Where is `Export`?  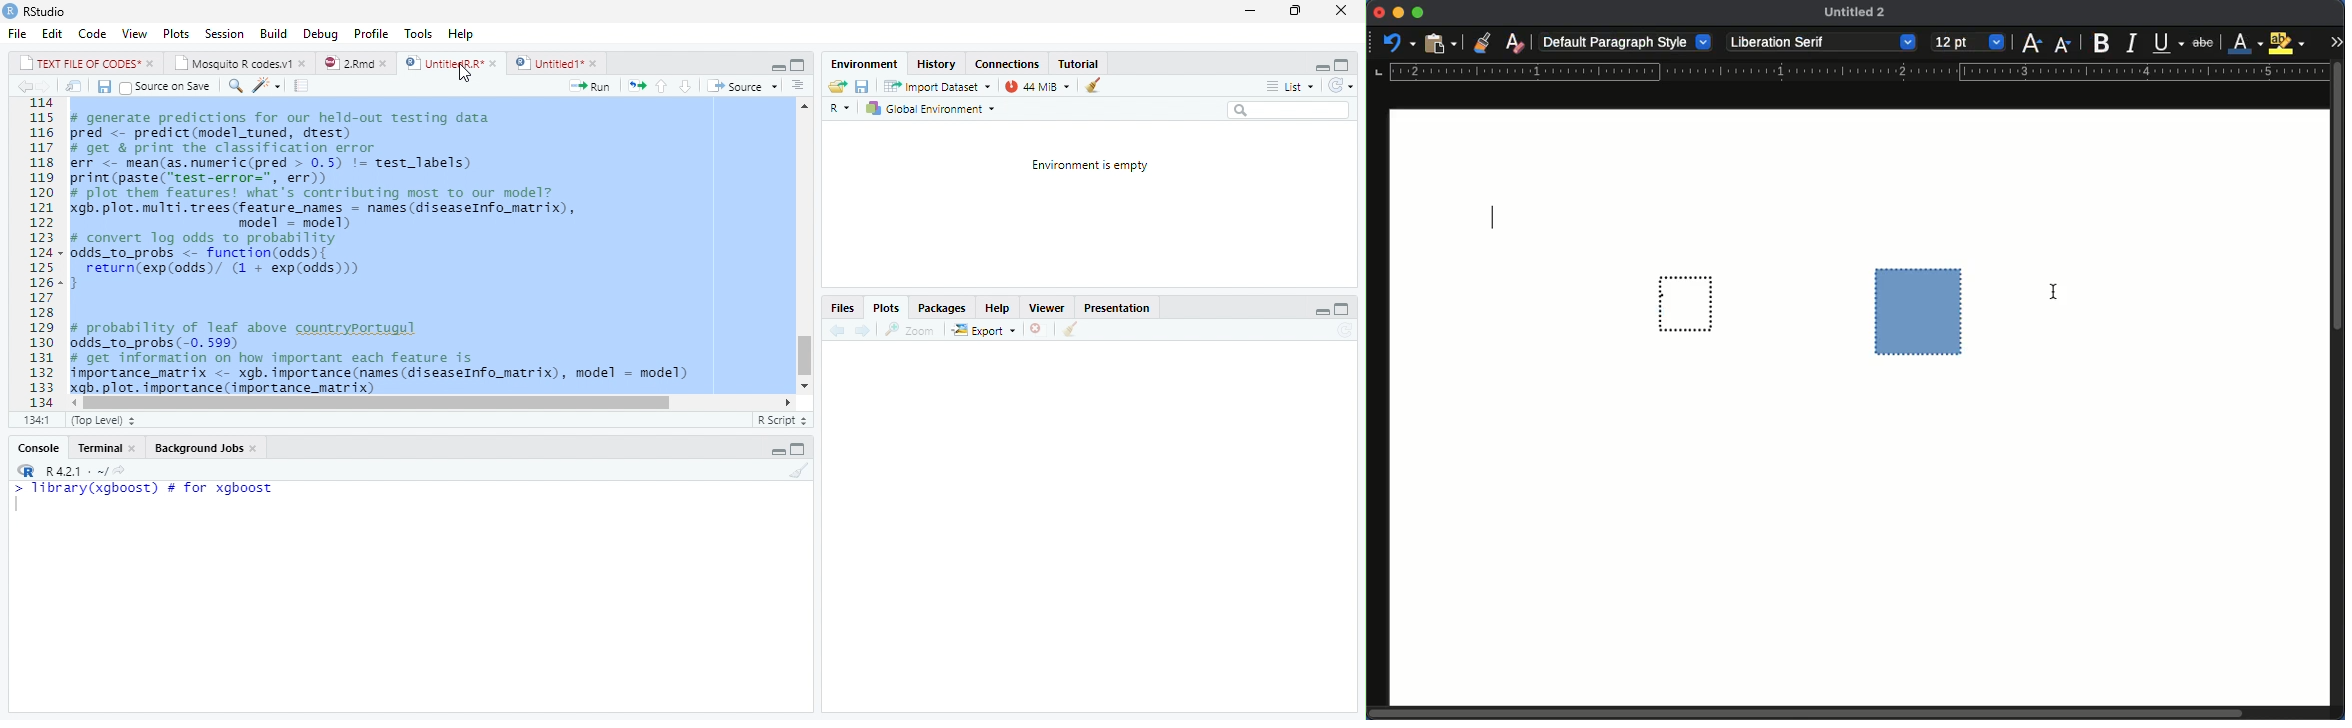 Export is located at coordinates (984, 330).